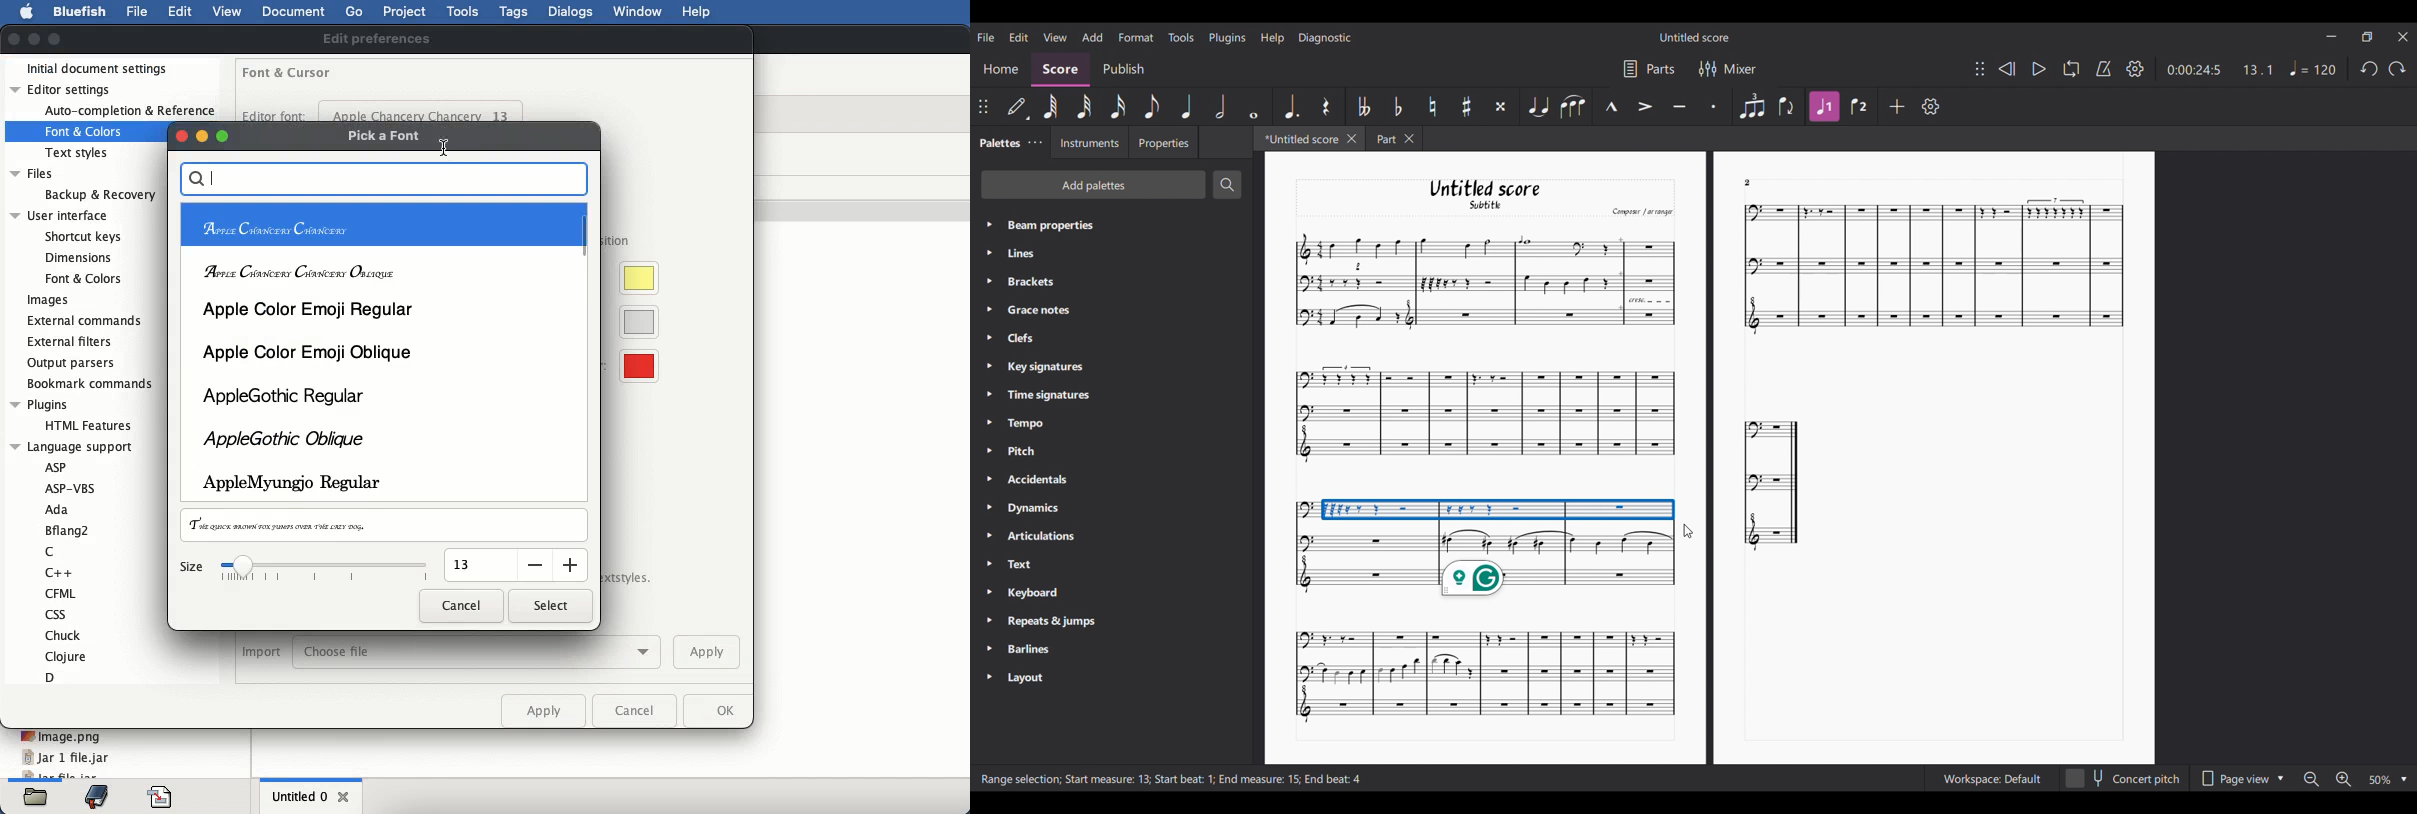 The height and width of the screenshot is (840, 2436). What do you see at coordinates (1038, 394) in the screenshot?
I see `» Time signature:` at bounding box center [1038, 394].